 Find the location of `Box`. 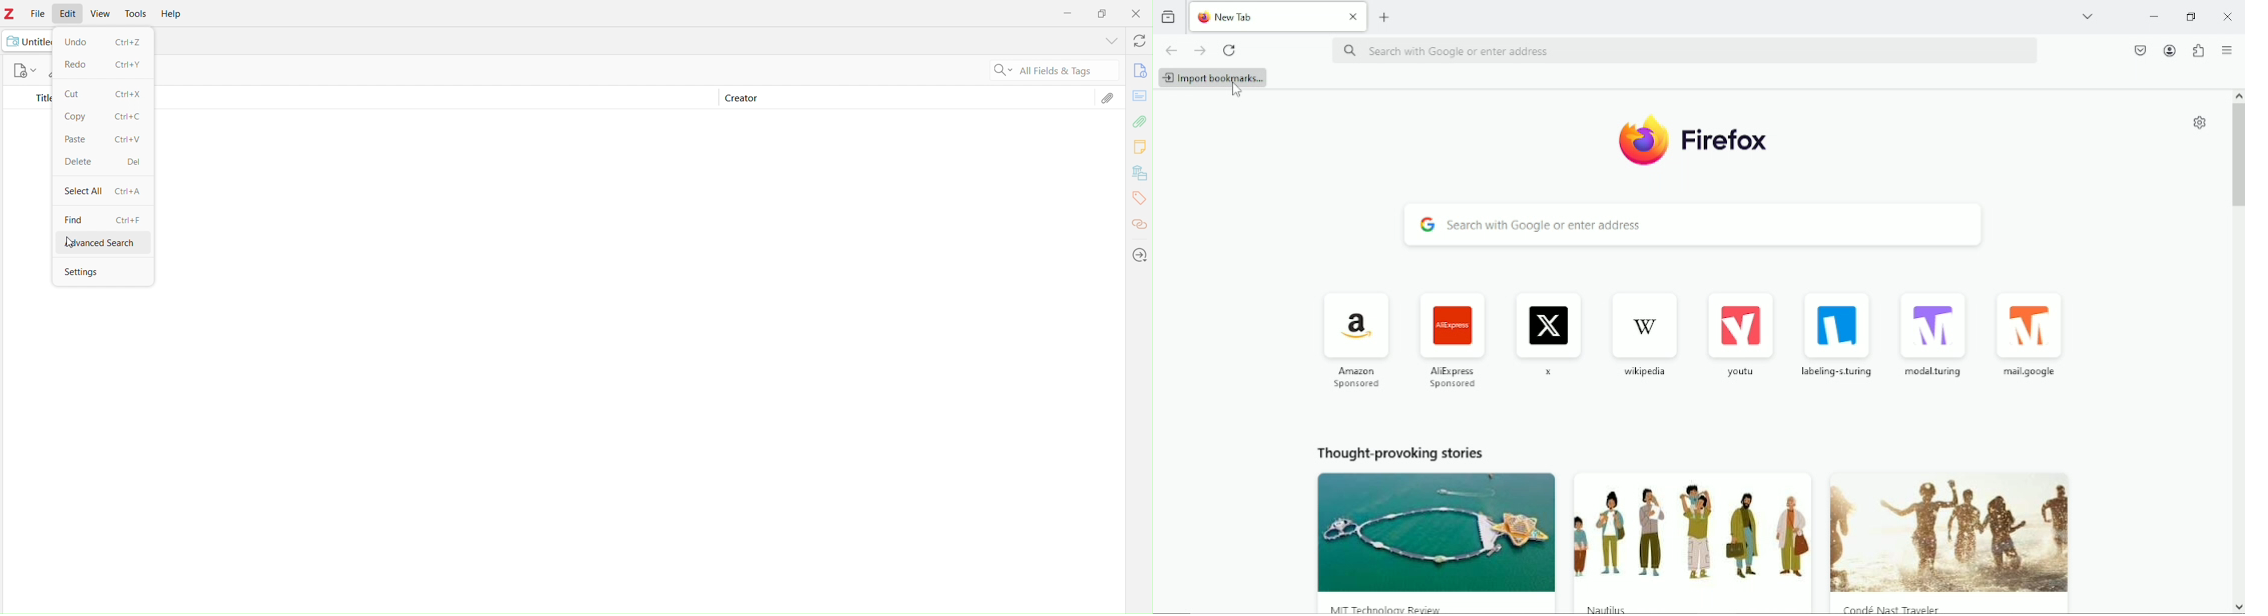

Box is located at coordinates (1103, 13).